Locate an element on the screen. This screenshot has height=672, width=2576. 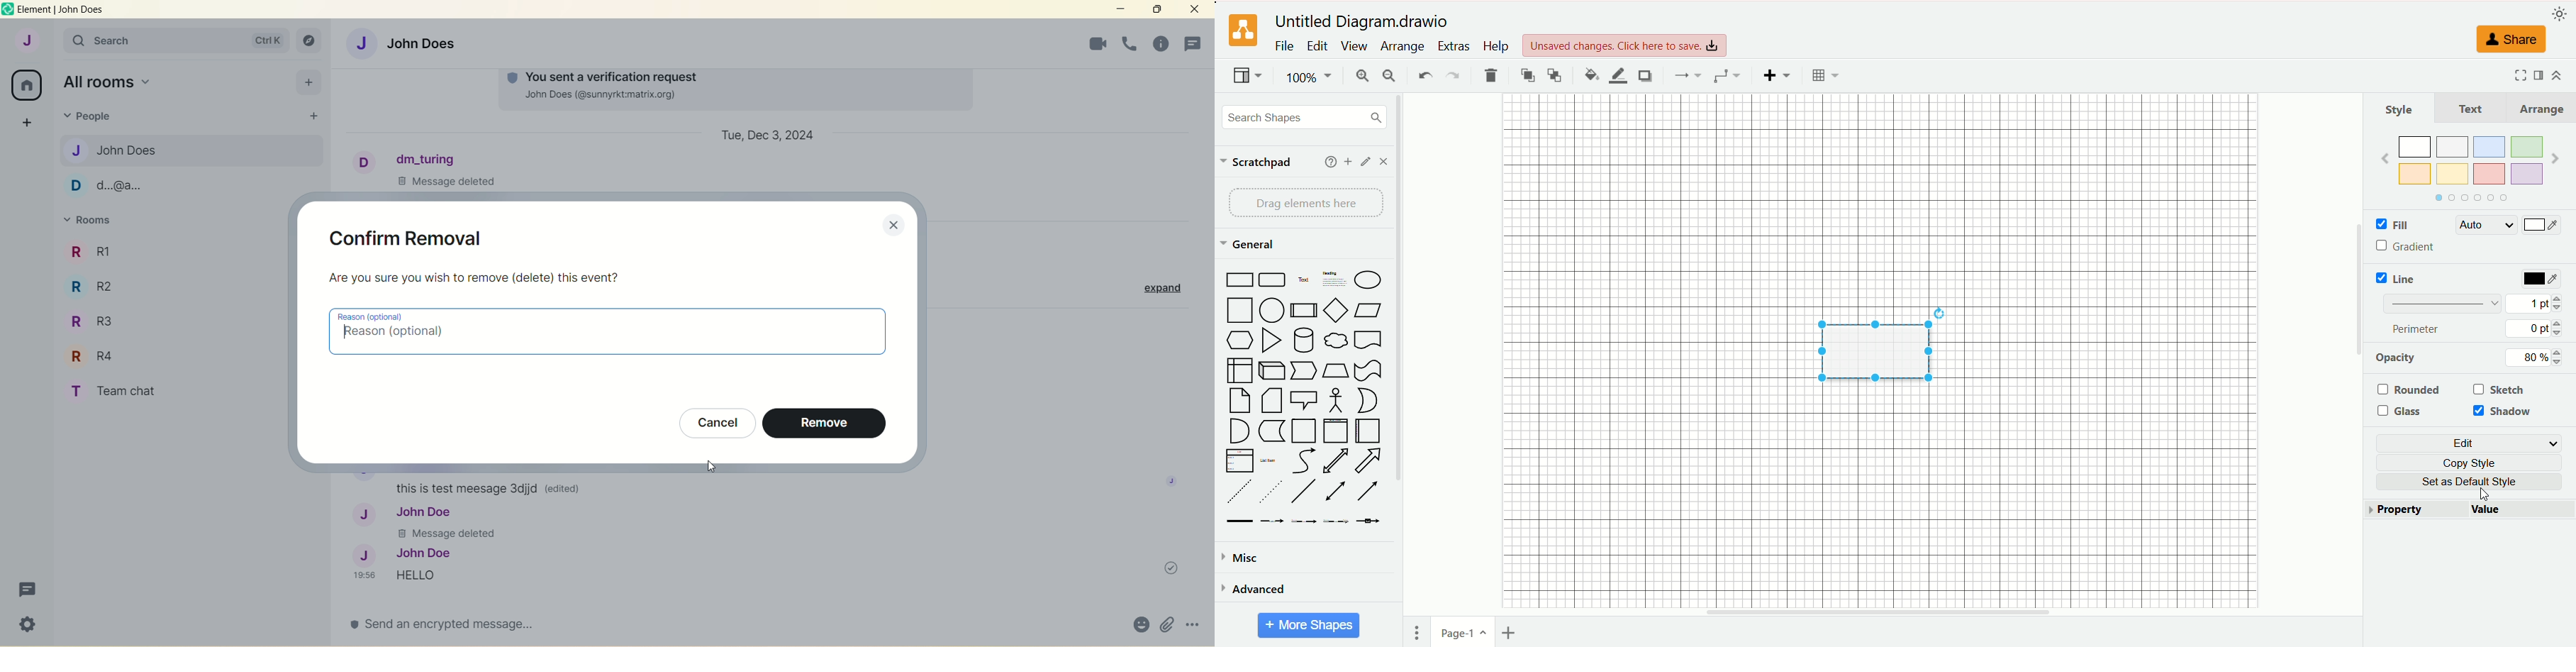
image profile is located at coordinates (1169, 481).